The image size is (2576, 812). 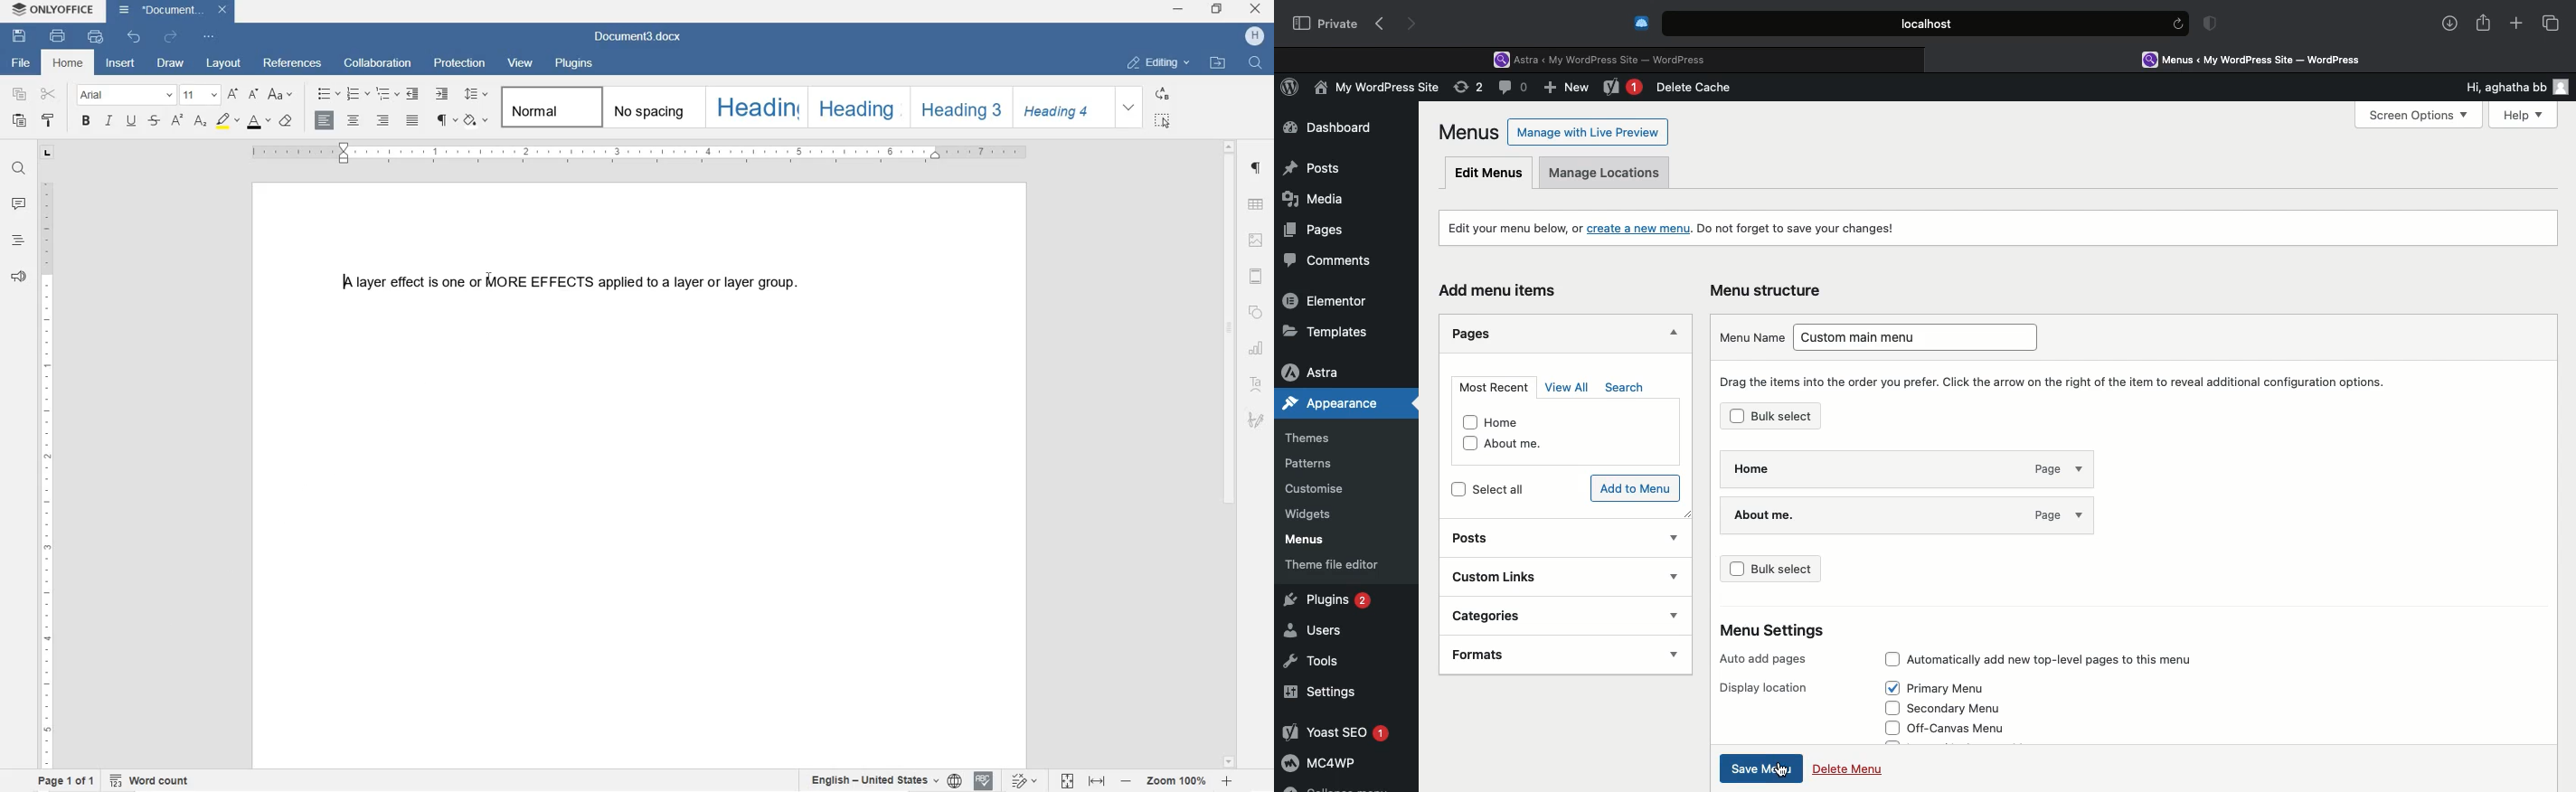 I want to click on About me, so click(x=1528, y=445).